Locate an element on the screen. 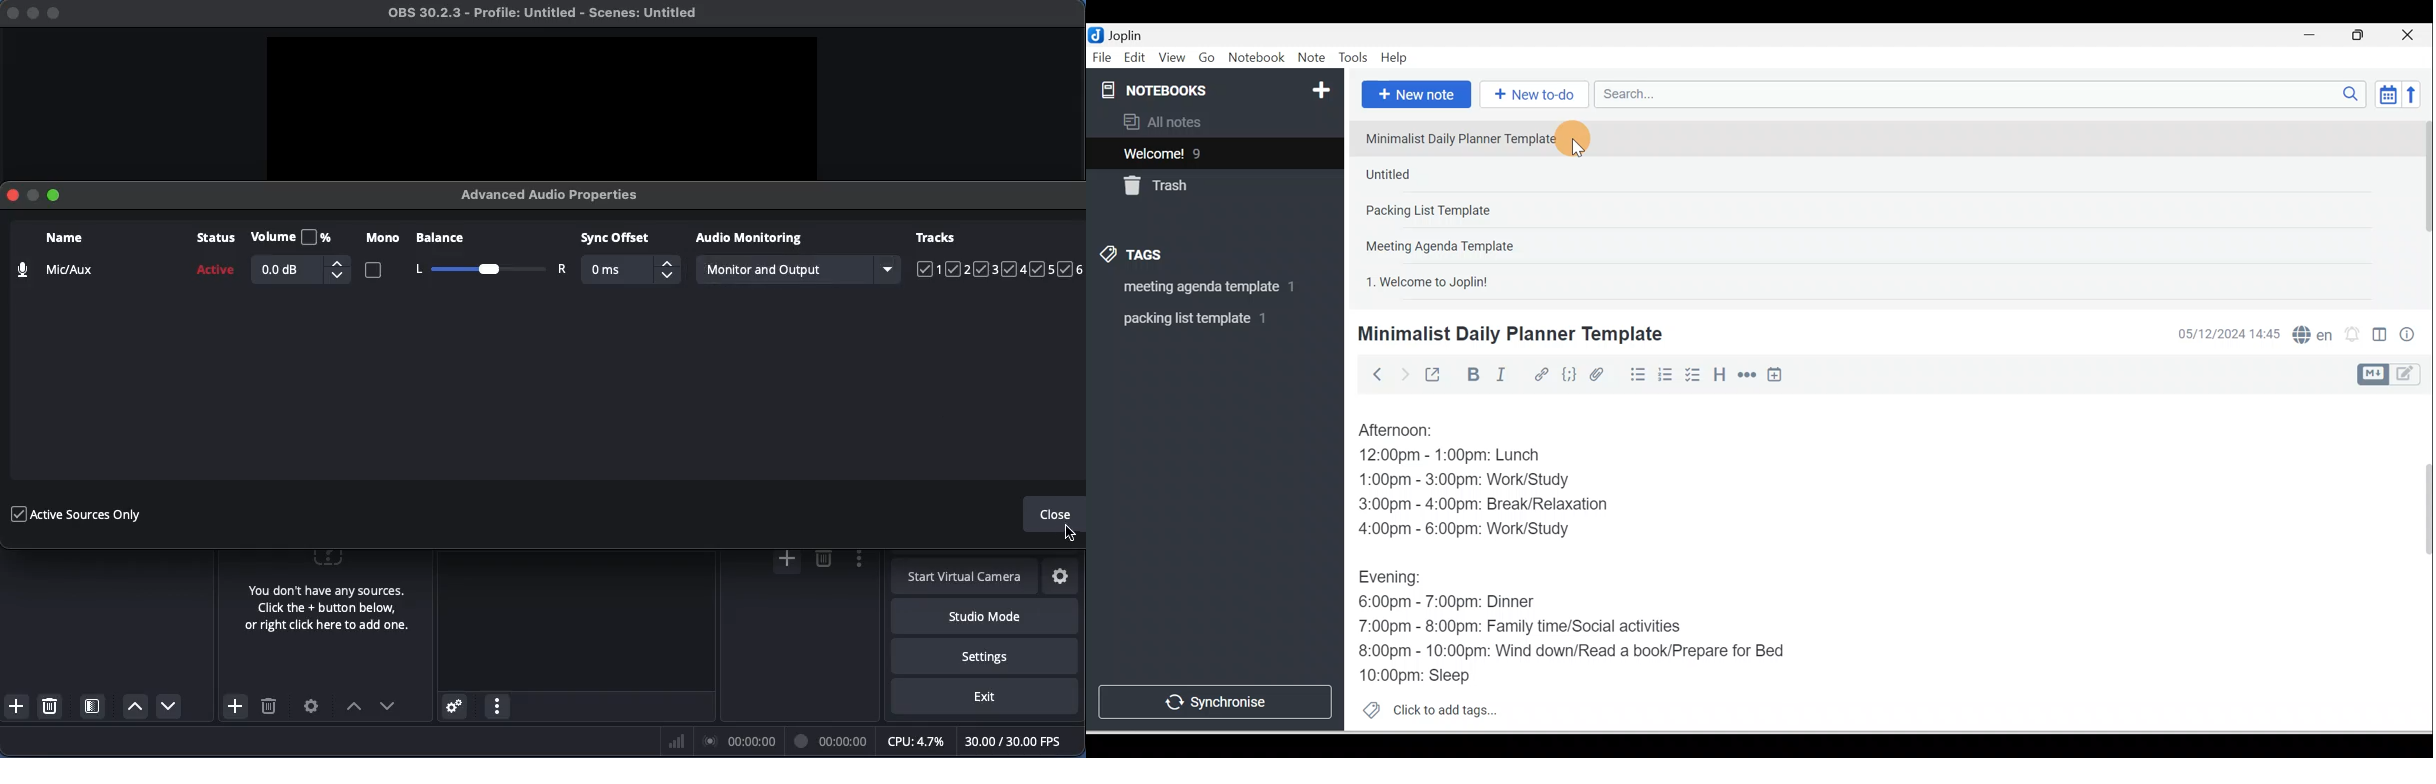 Image resolution: width=2436 pixels, height=784 pixels. options is located at coordinates (855, 561).